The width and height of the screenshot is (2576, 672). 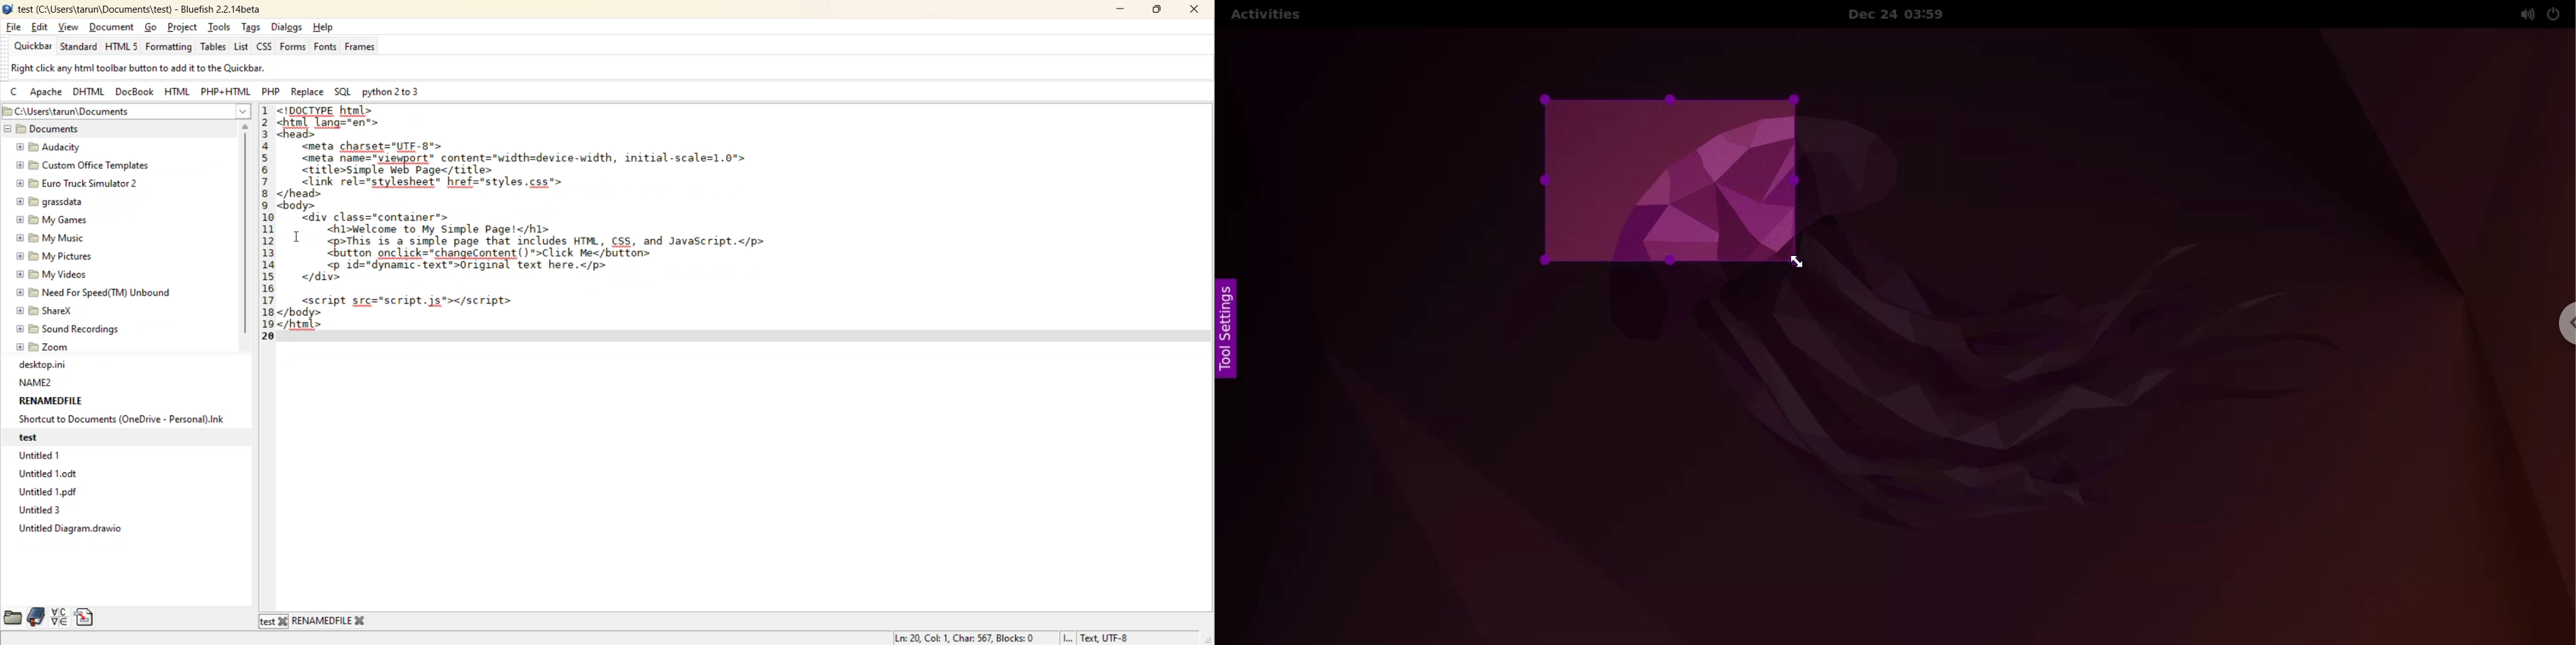 What do you see at coordinates (53, 310) in the screenshot?
I see `@ [9 ShareX` at bounding box center [53, 310].